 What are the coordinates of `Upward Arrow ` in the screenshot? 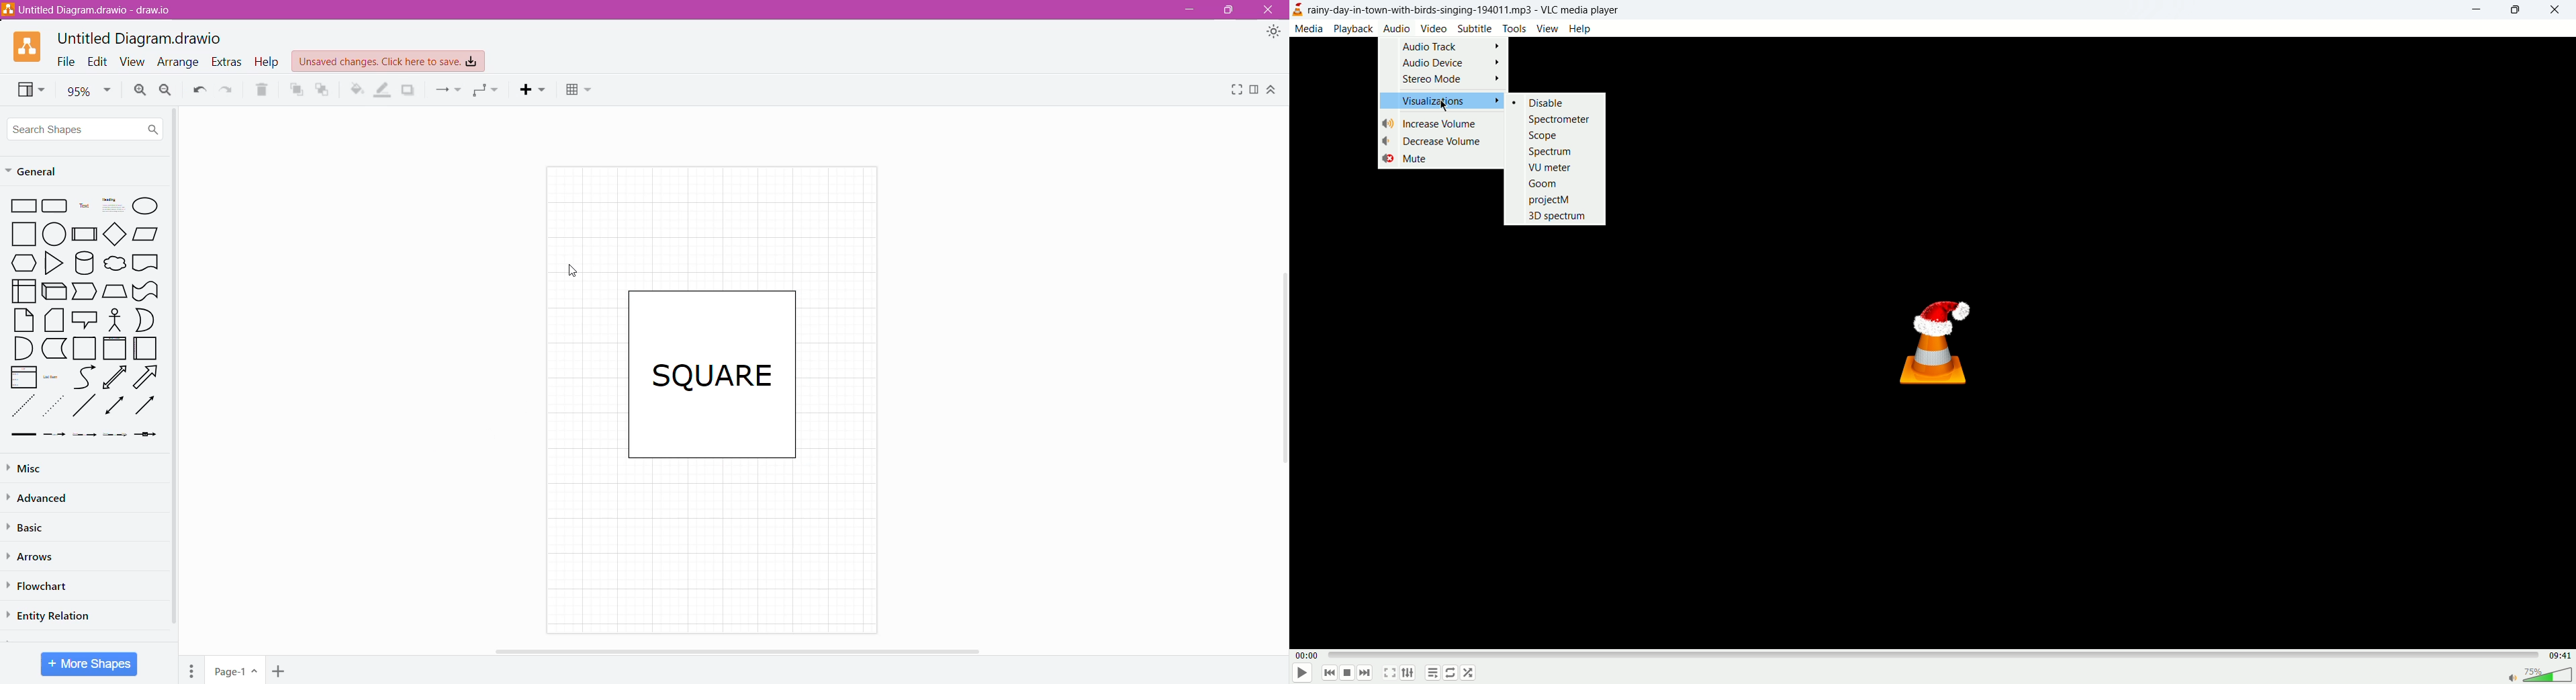 It's located at (116, 378).